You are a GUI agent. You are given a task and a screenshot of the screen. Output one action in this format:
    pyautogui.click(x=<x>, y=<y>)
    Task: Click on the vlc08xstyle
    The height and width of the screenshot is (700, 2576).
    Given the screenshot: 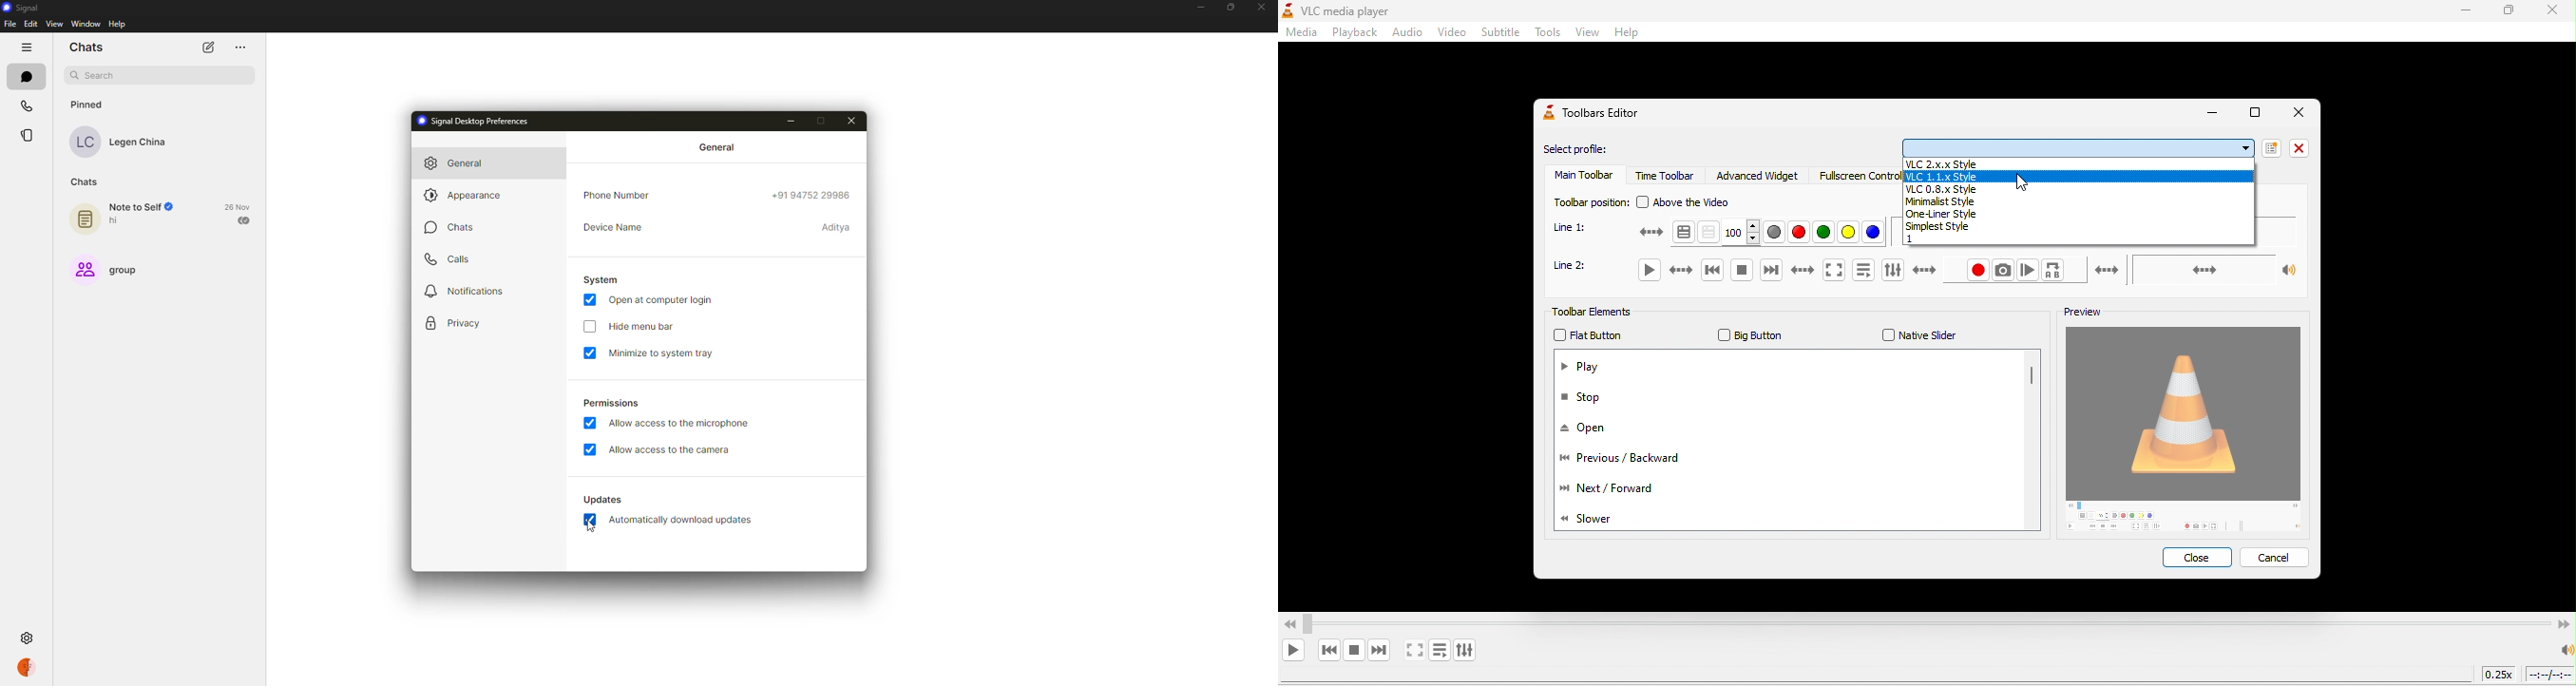 What is the action you would take?
    pyautogui.click(x=2081, y=189)
    